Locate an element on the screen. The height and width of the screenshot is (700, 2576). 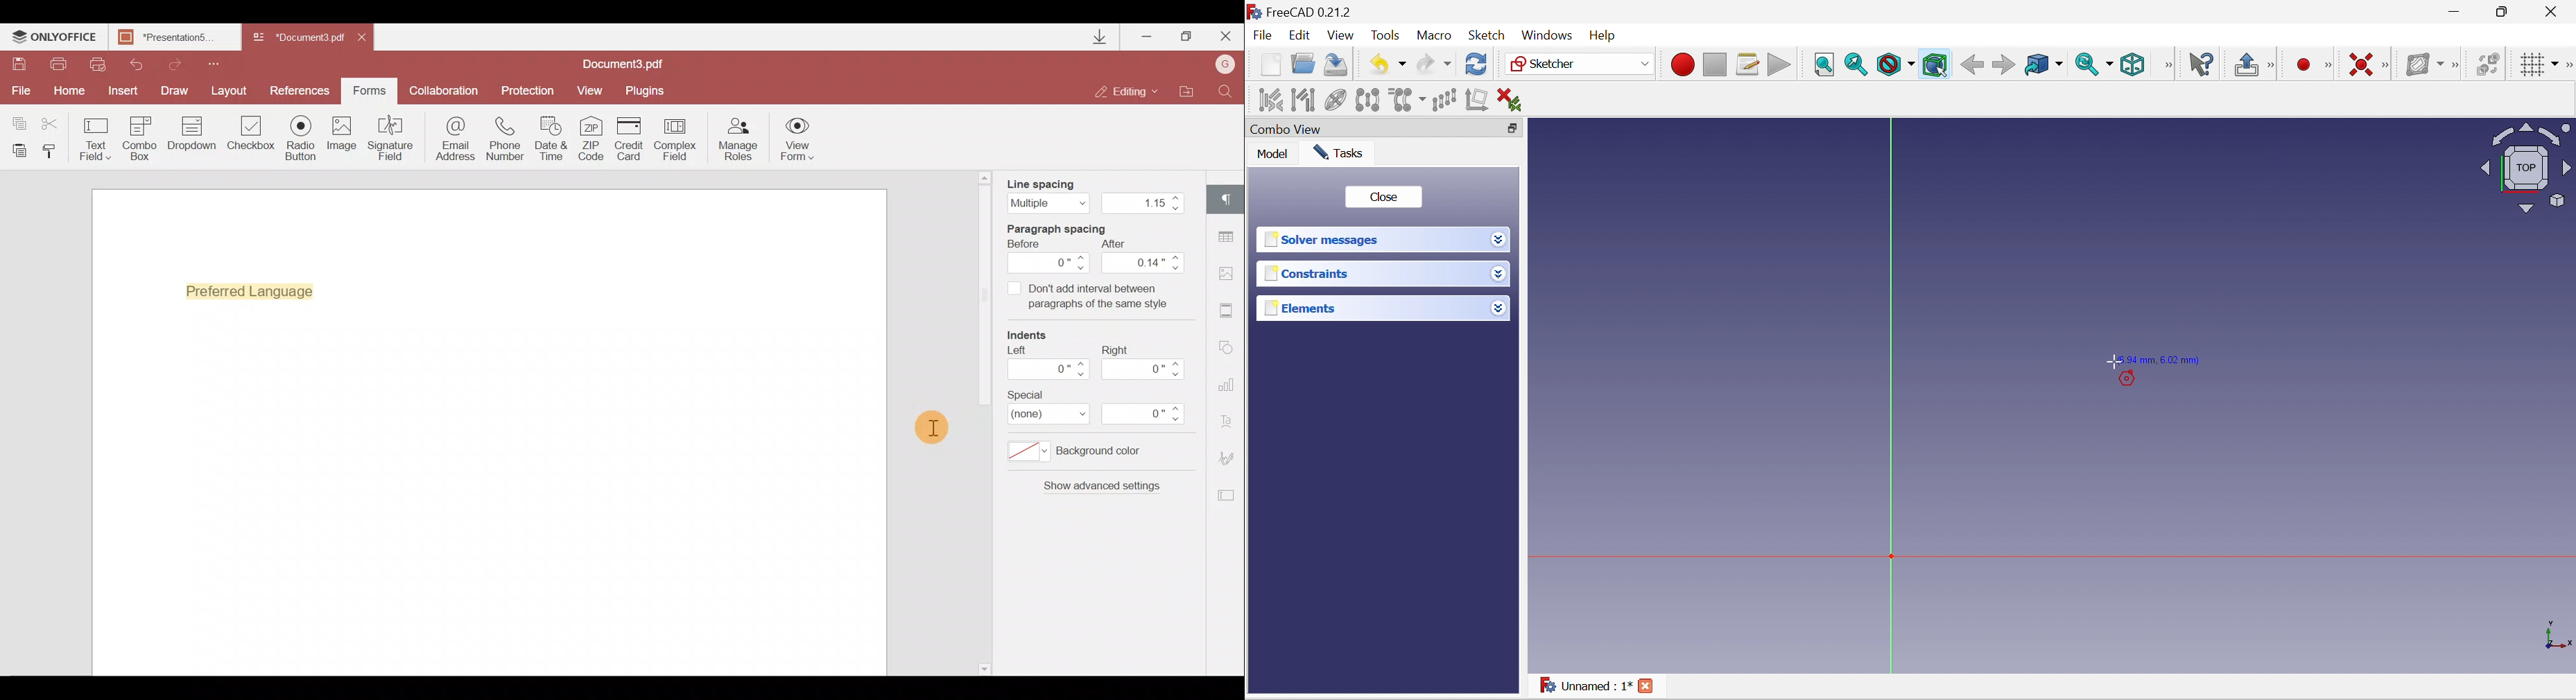
ZIP code is located at coordinates (595, 141).